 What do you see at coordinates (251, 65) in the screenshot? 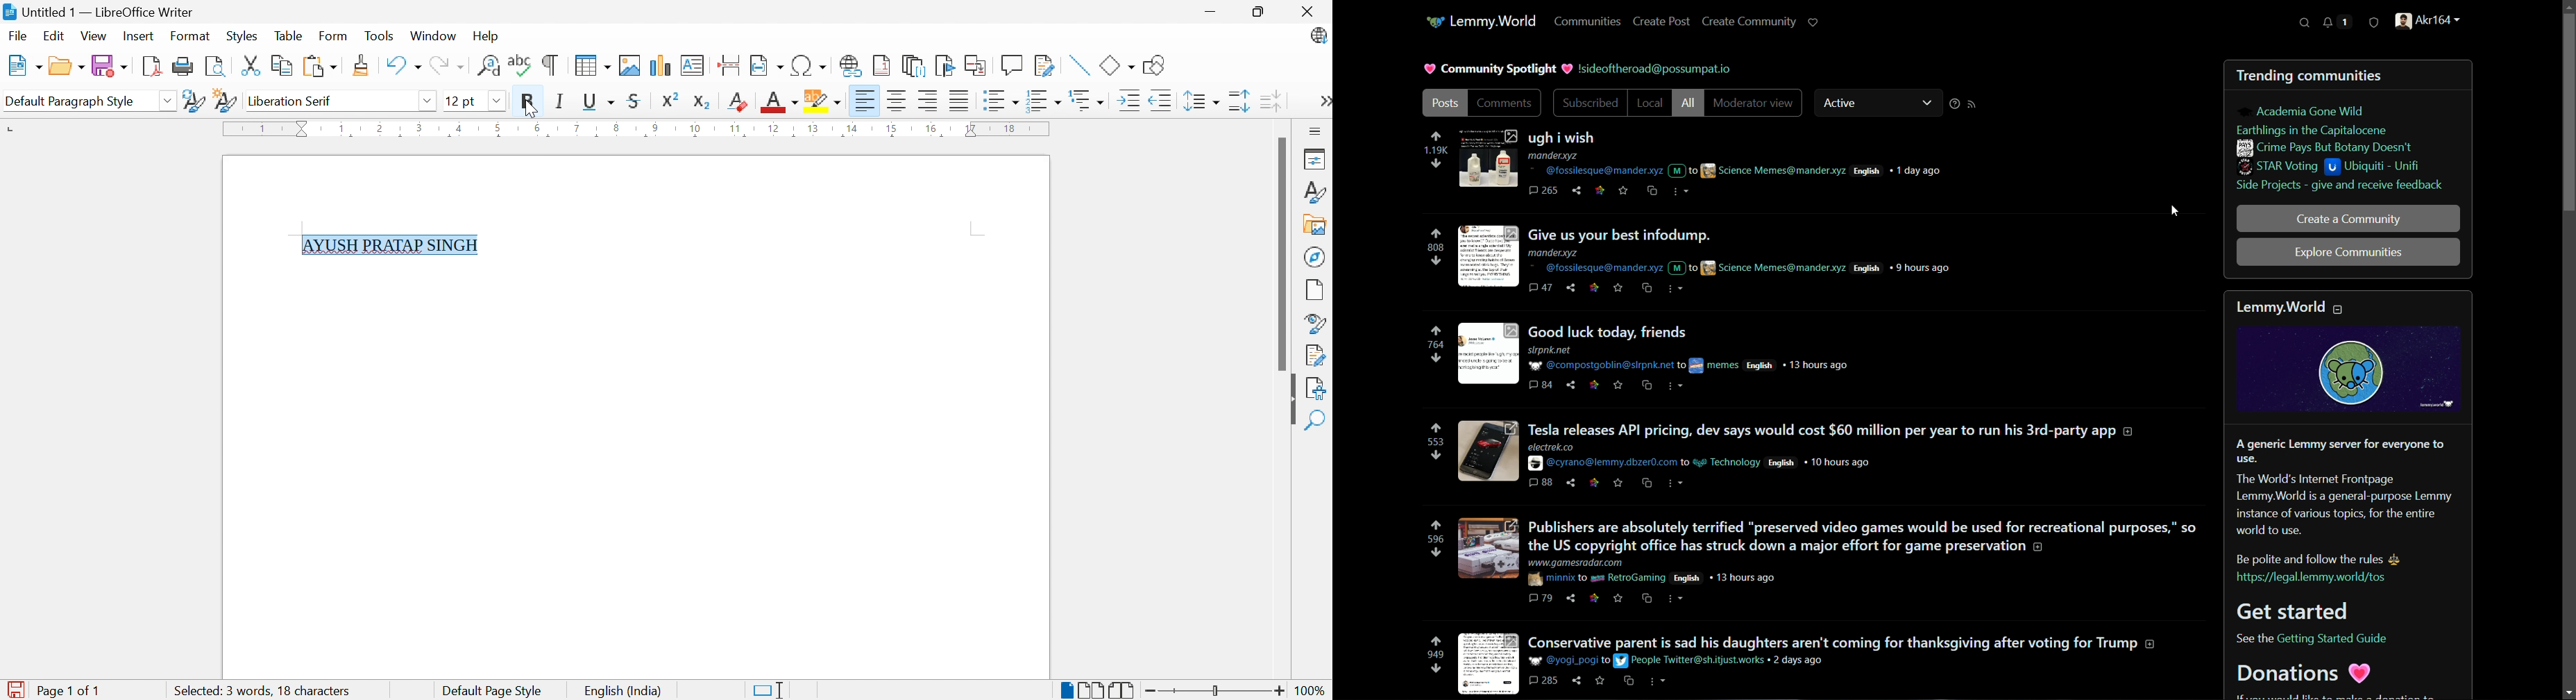
I see `Cut` at bounding box center [251, 65].